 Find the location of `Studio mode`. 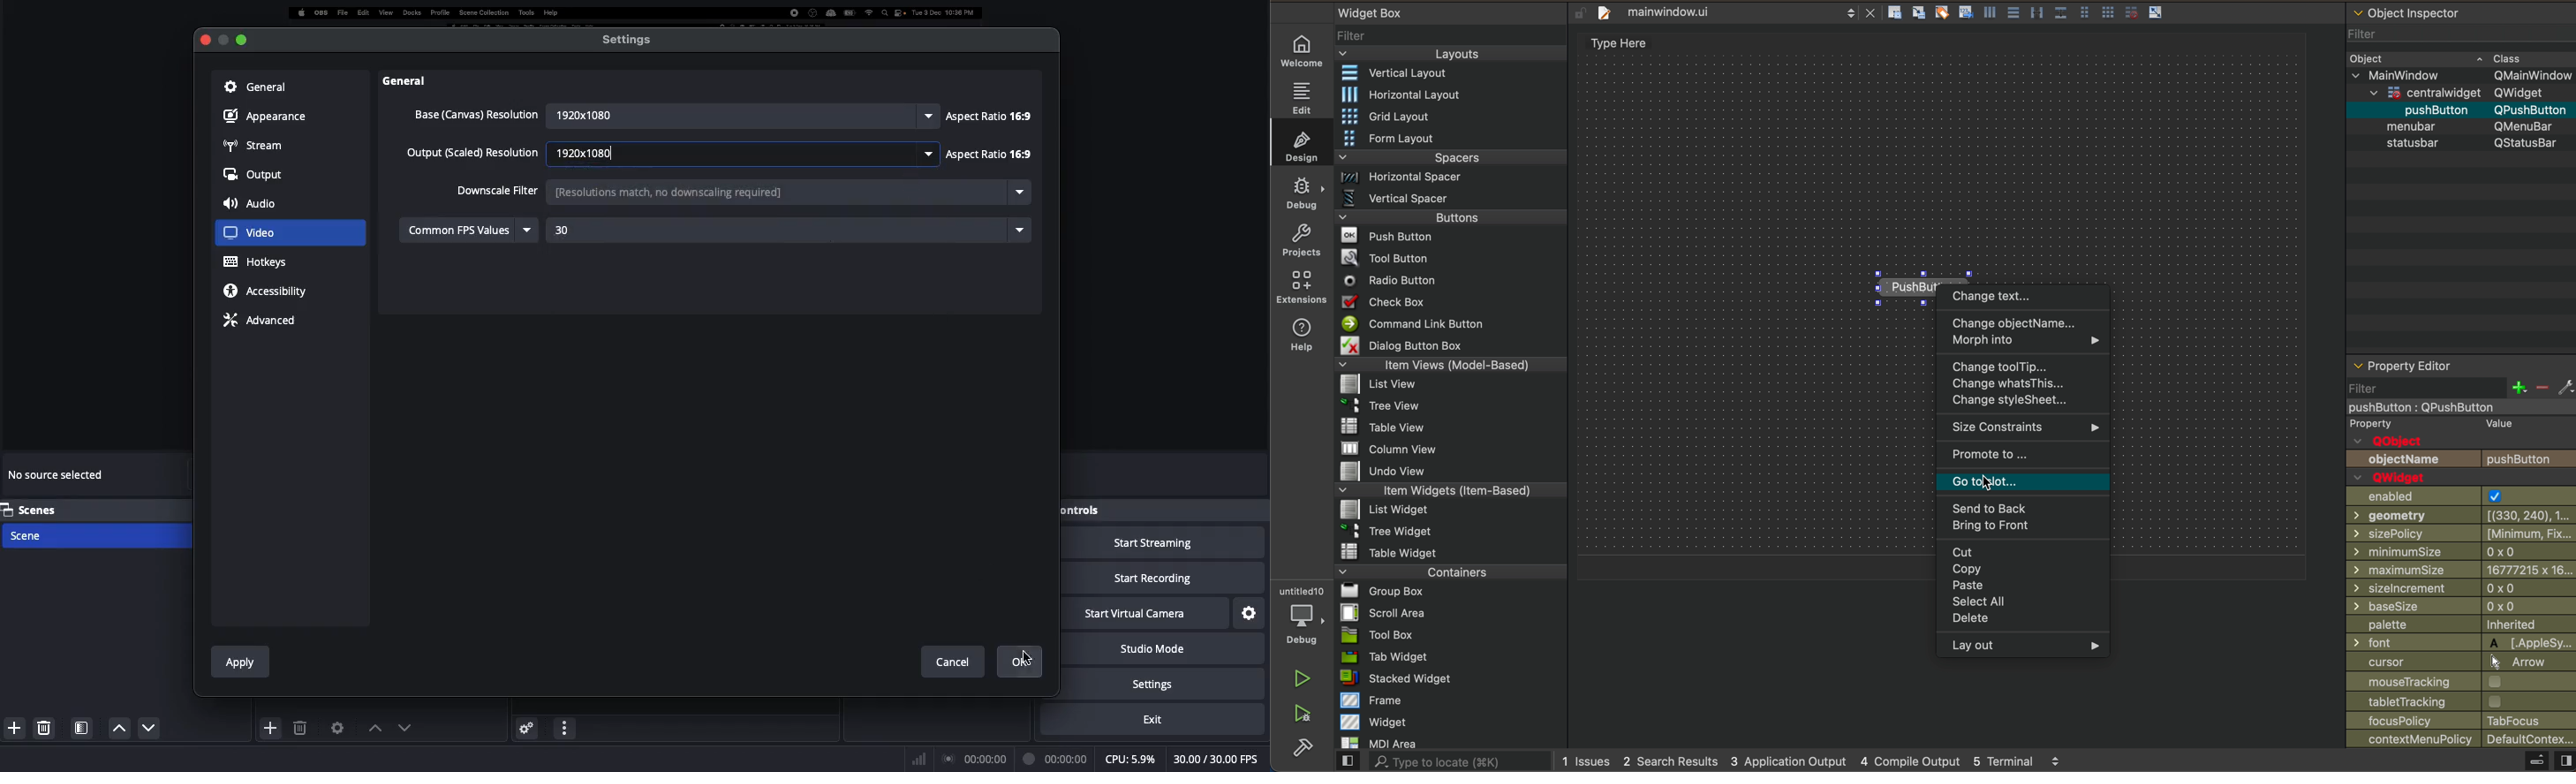

Studio mode is located at coordinates (1171, 649).